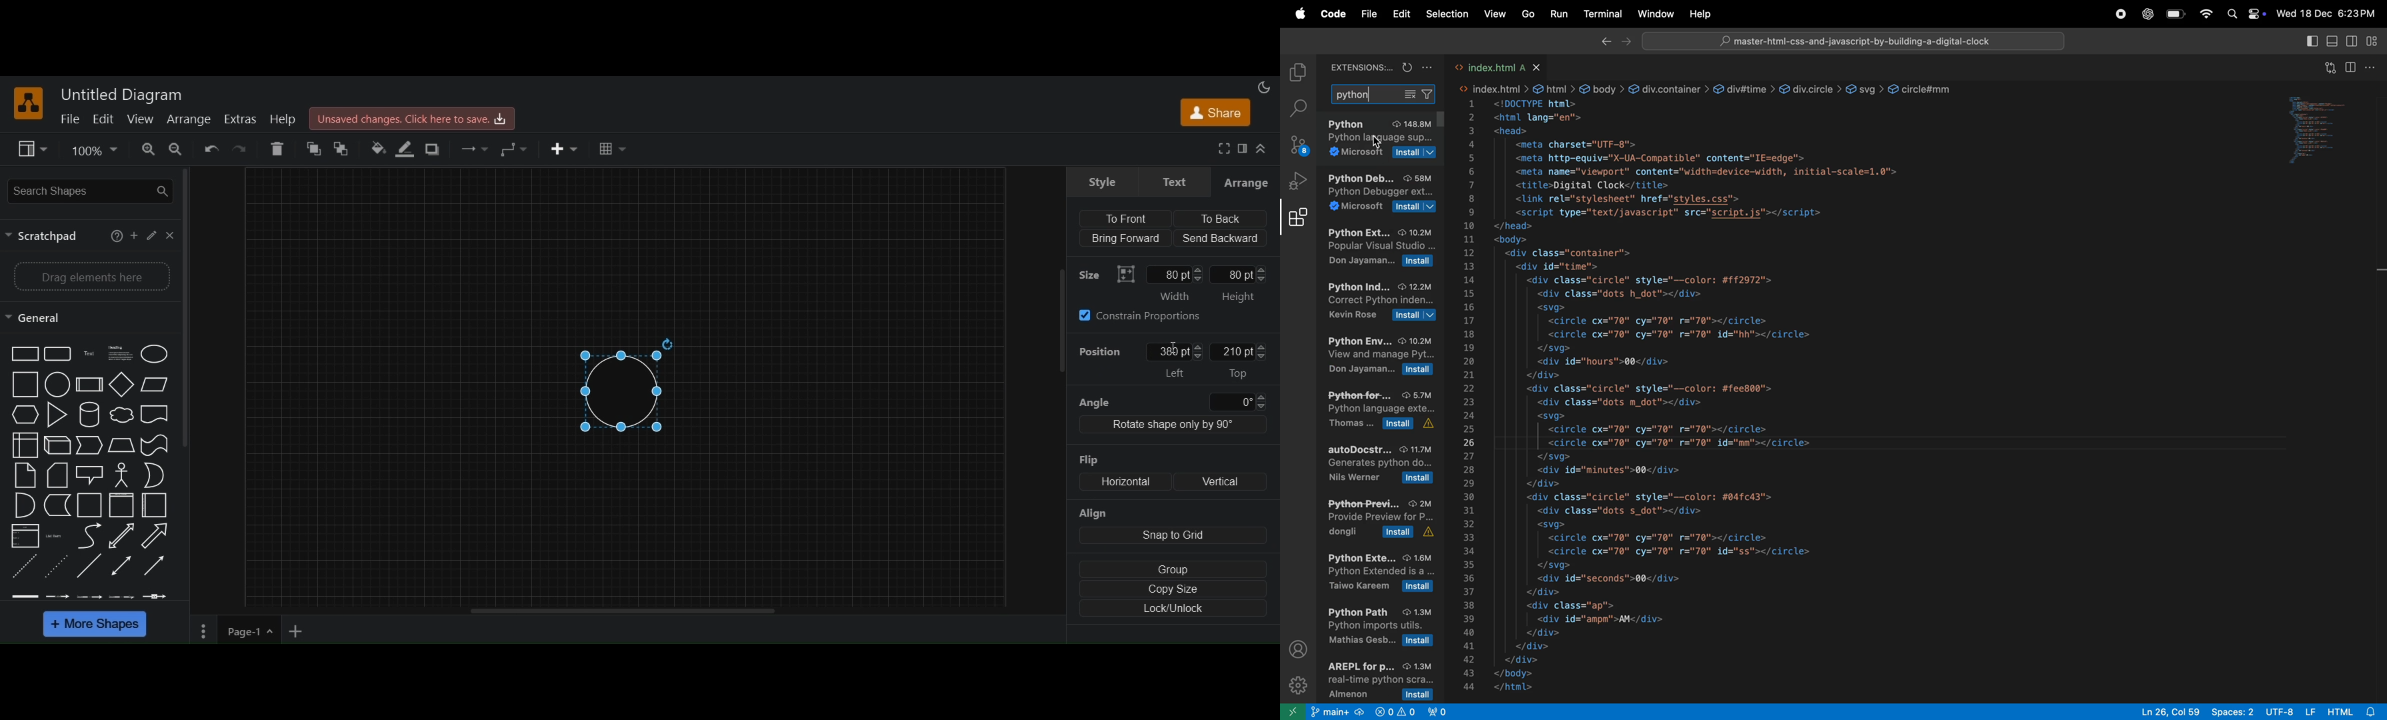 This screenshot has width=2408, height=728. What do you see at coordinates (188, 119) in the screenshot?
I see `arrange` at bounding box center [188, 119].